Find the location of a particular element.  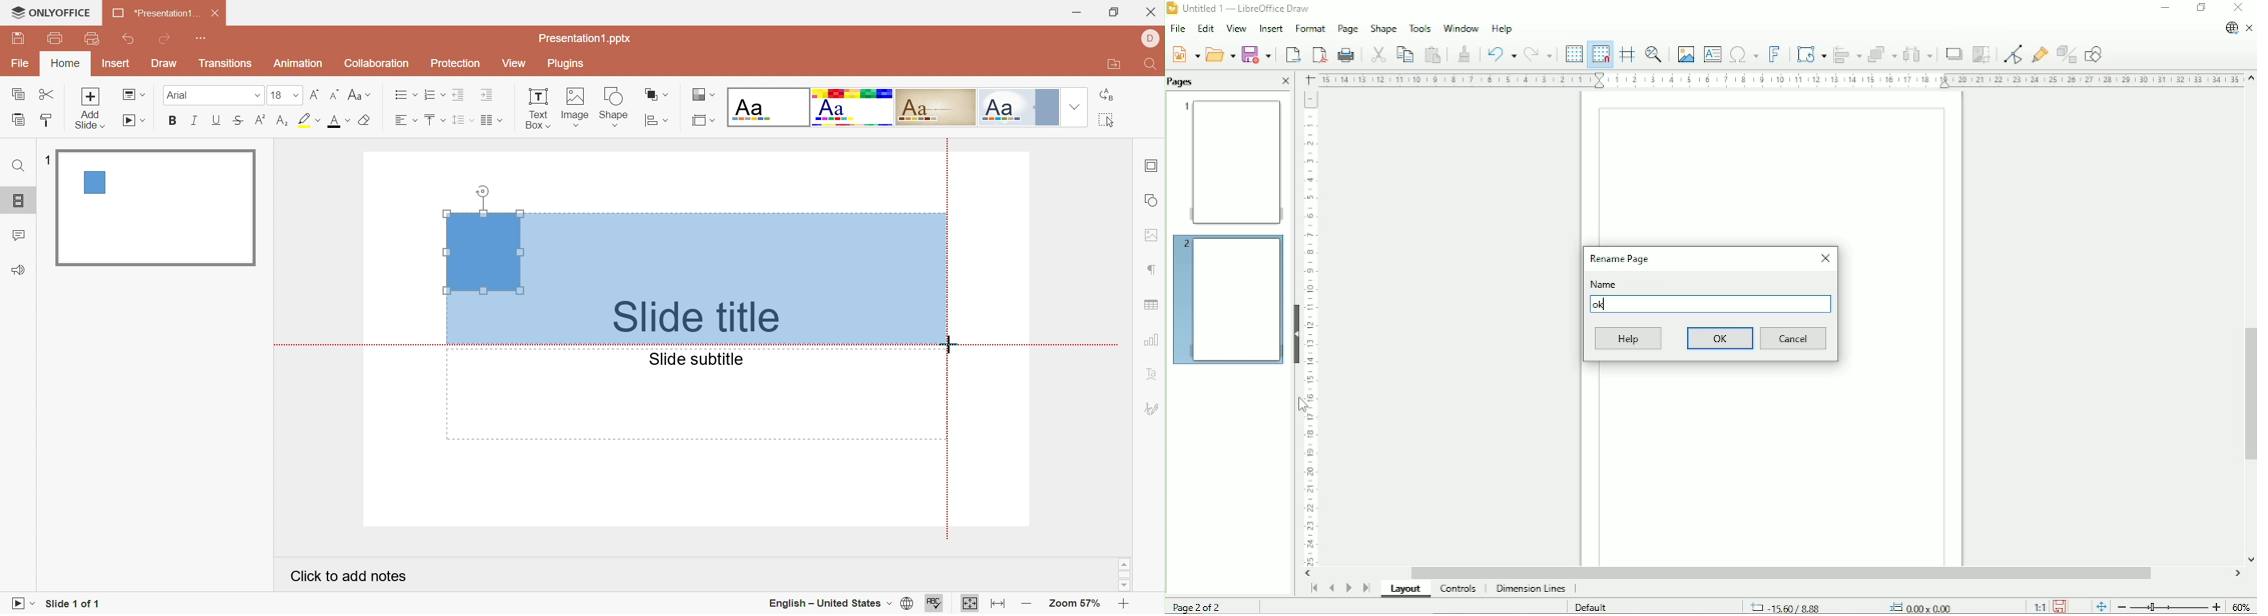

View is located at coordinates (515, 64).